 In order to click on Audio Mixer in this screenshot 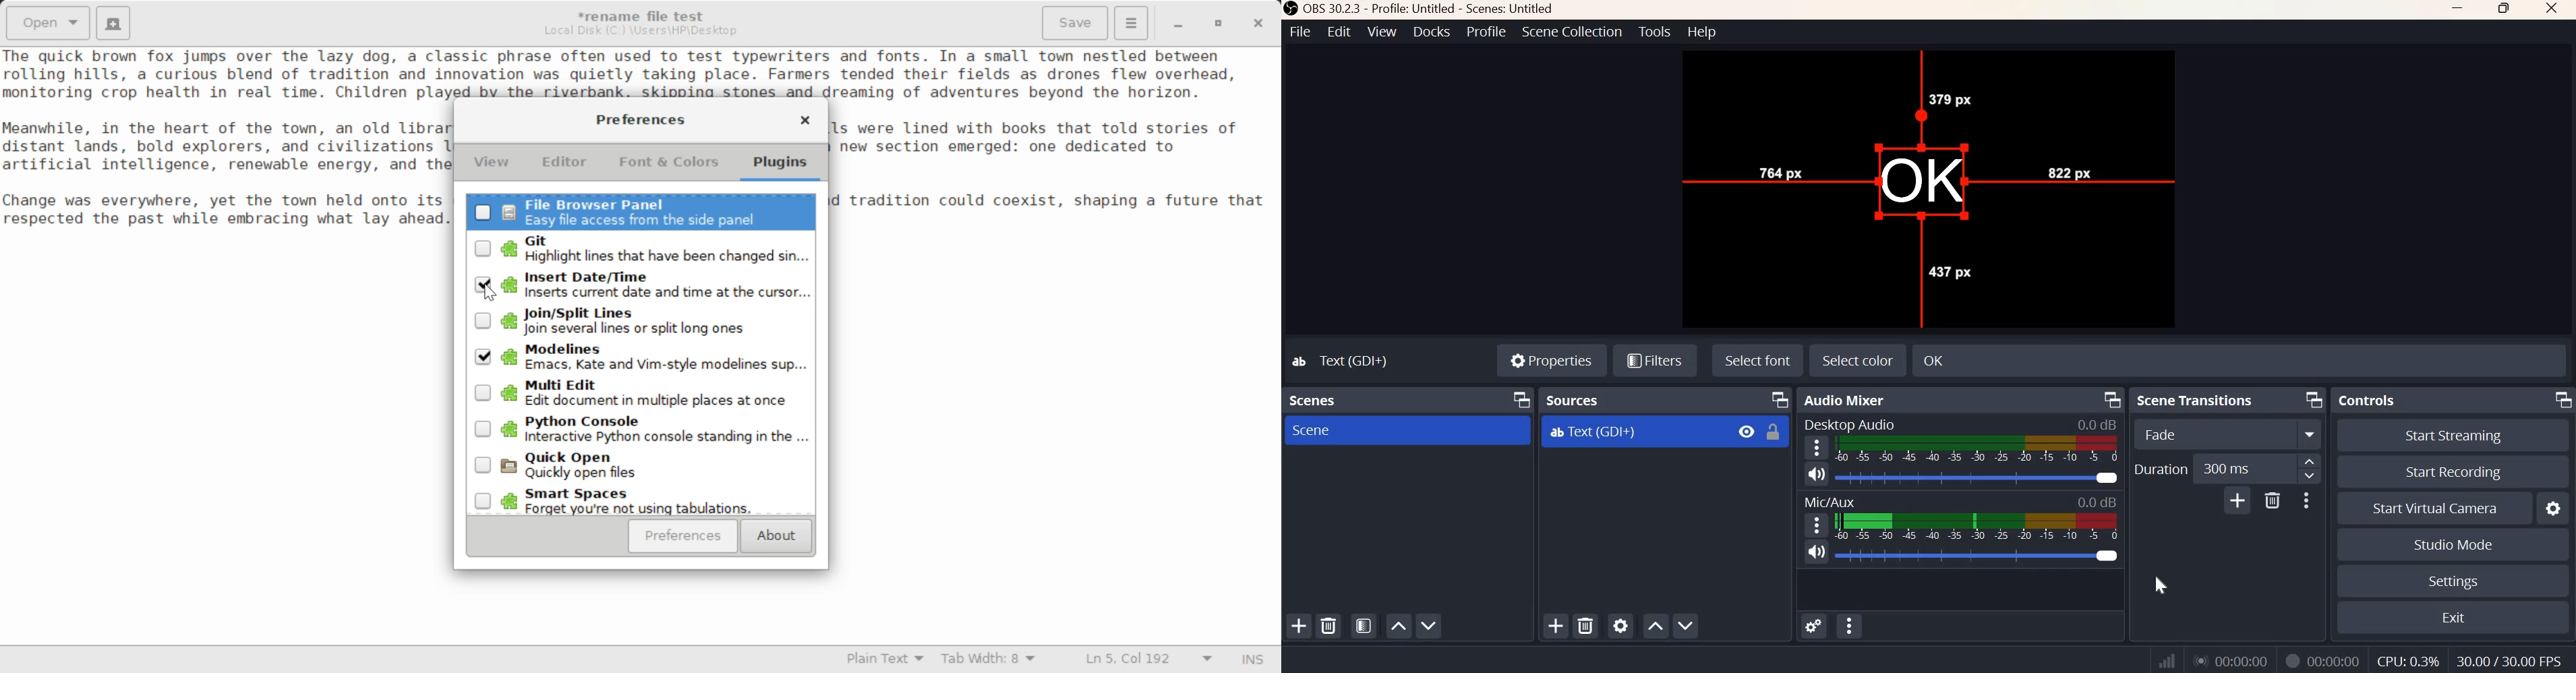, I will do `click(1847, 400)`.